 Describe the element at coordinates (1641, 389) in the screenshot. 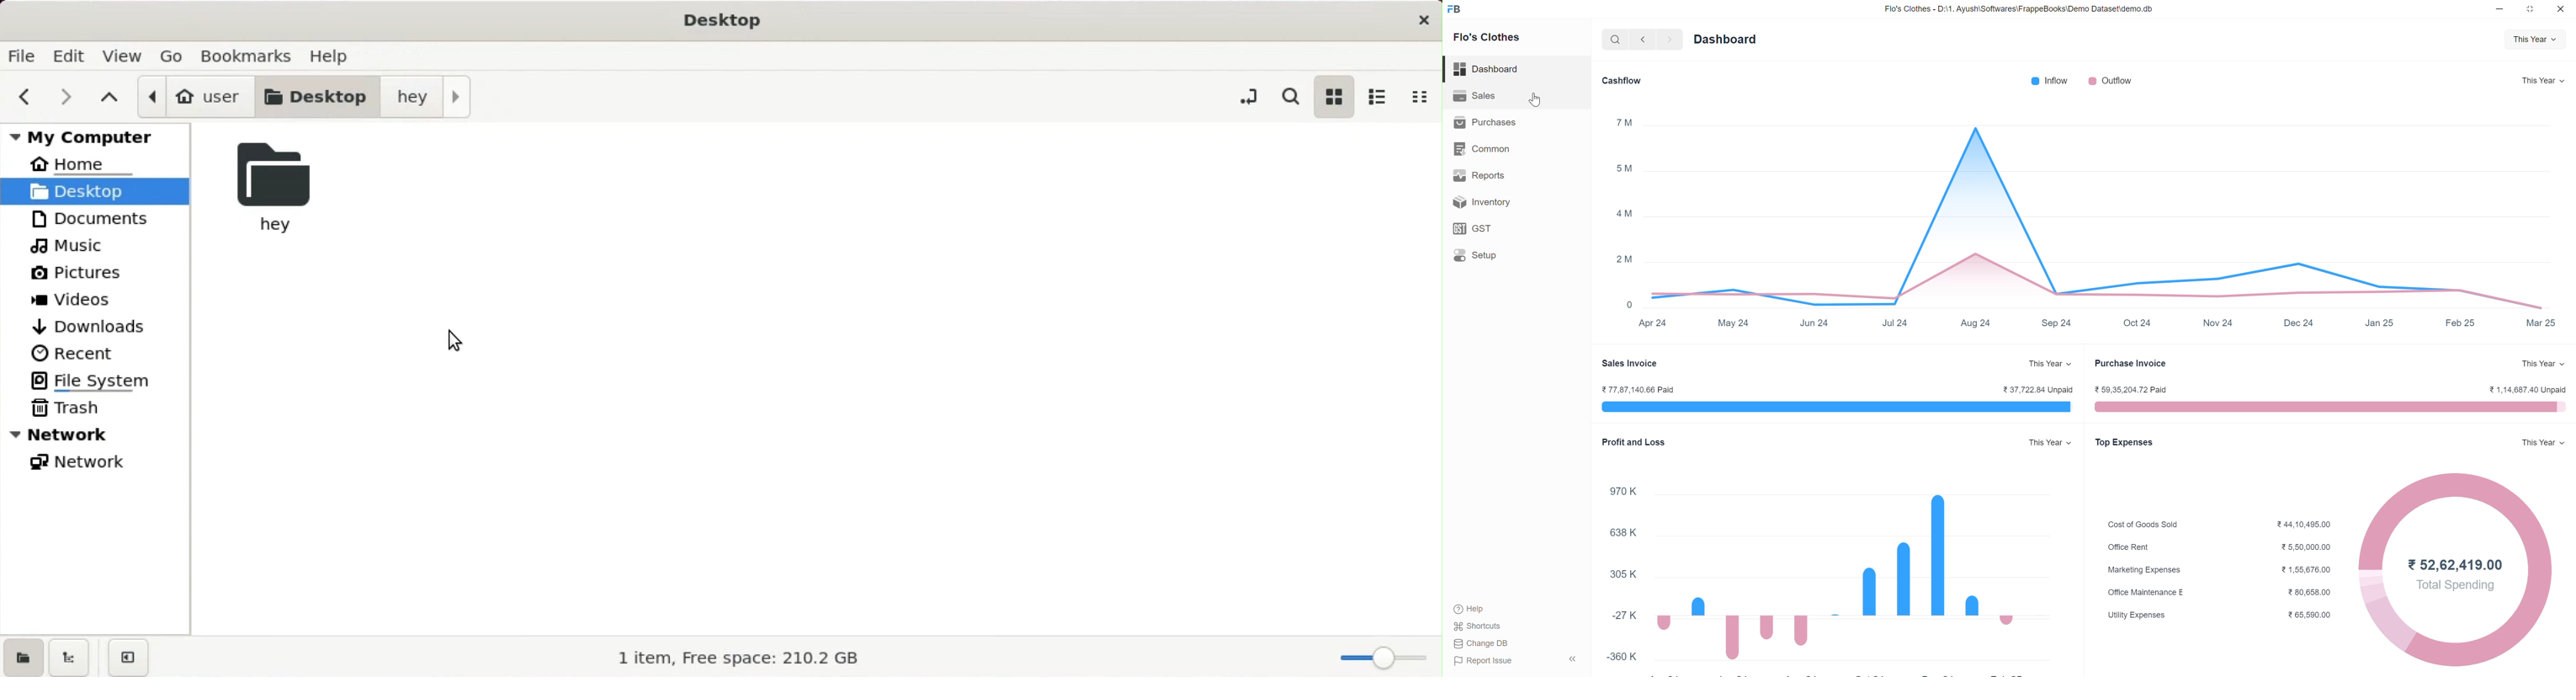

I see `¥77,87,140.66 Paid` at that location.